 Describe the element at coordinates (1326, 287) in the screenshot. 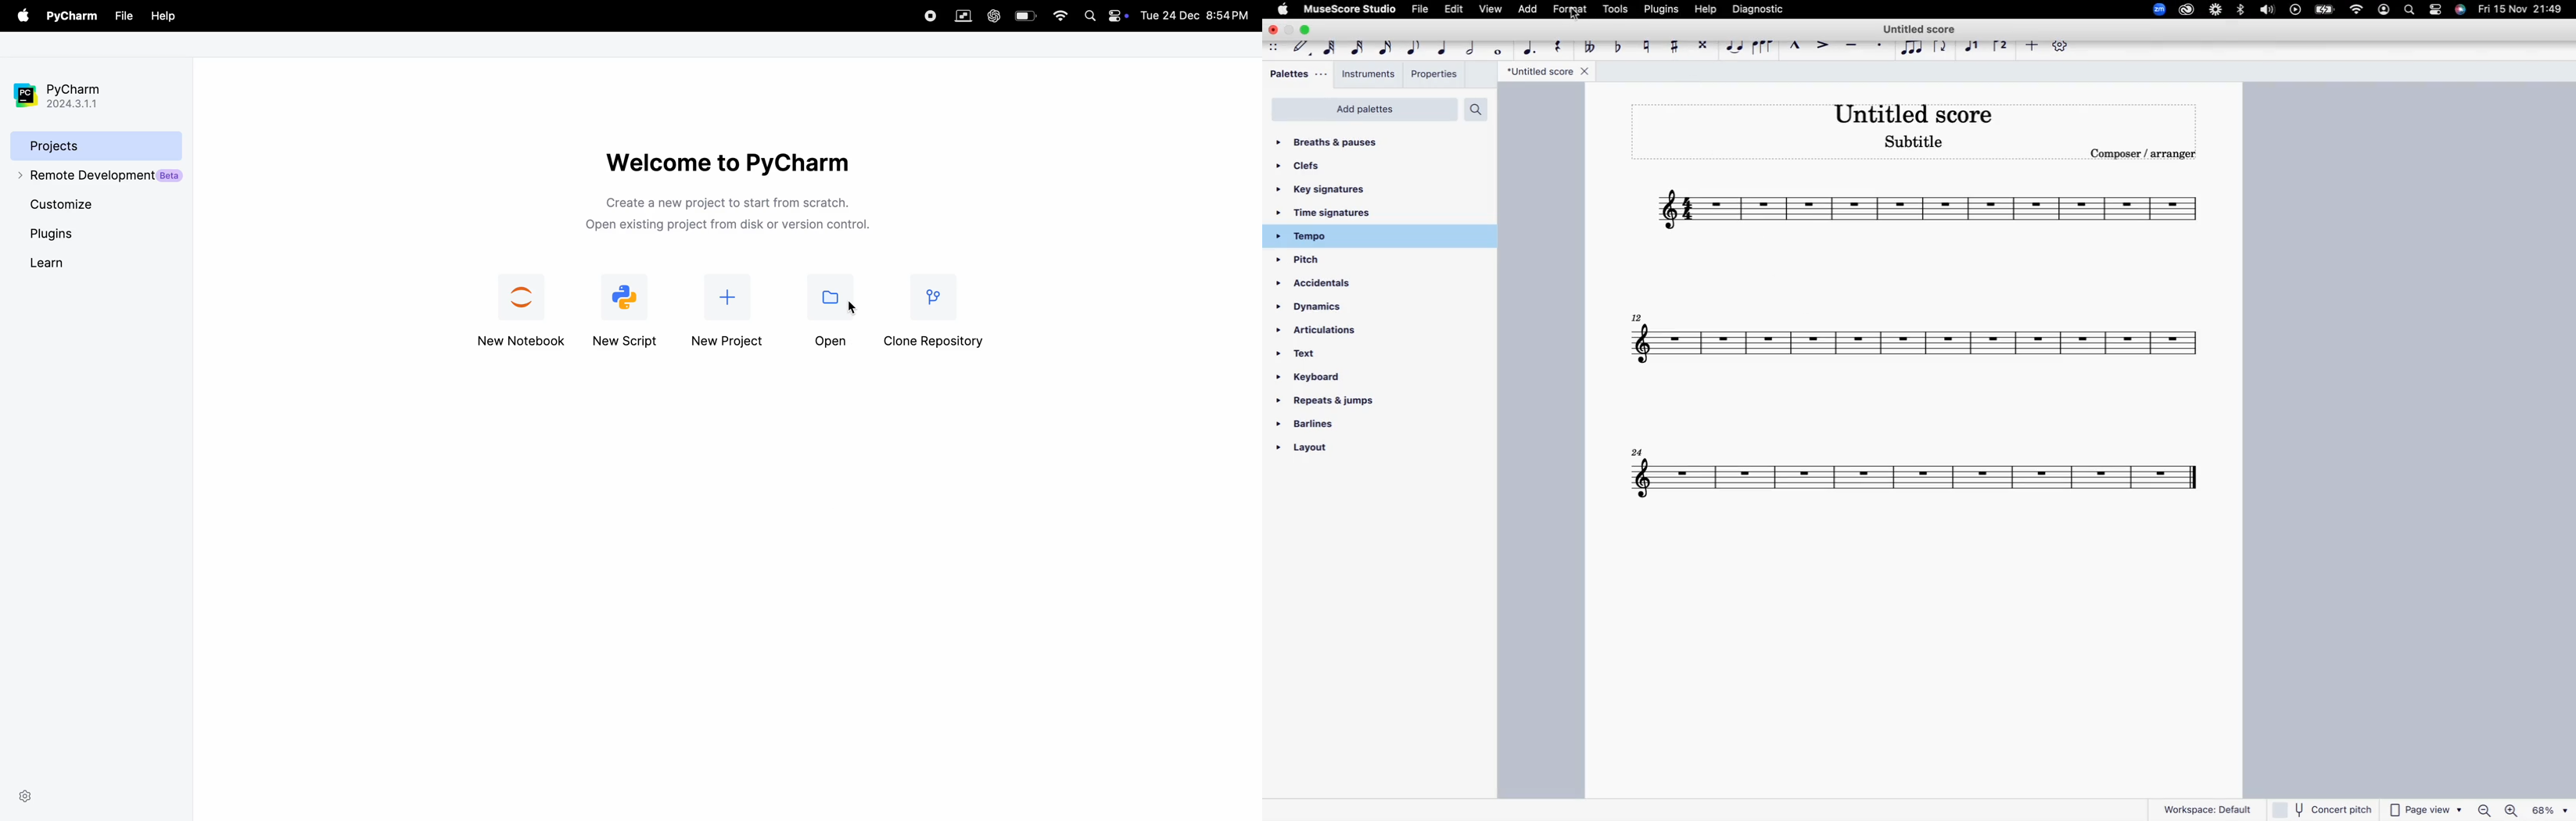

I see `accidentals` at that location.